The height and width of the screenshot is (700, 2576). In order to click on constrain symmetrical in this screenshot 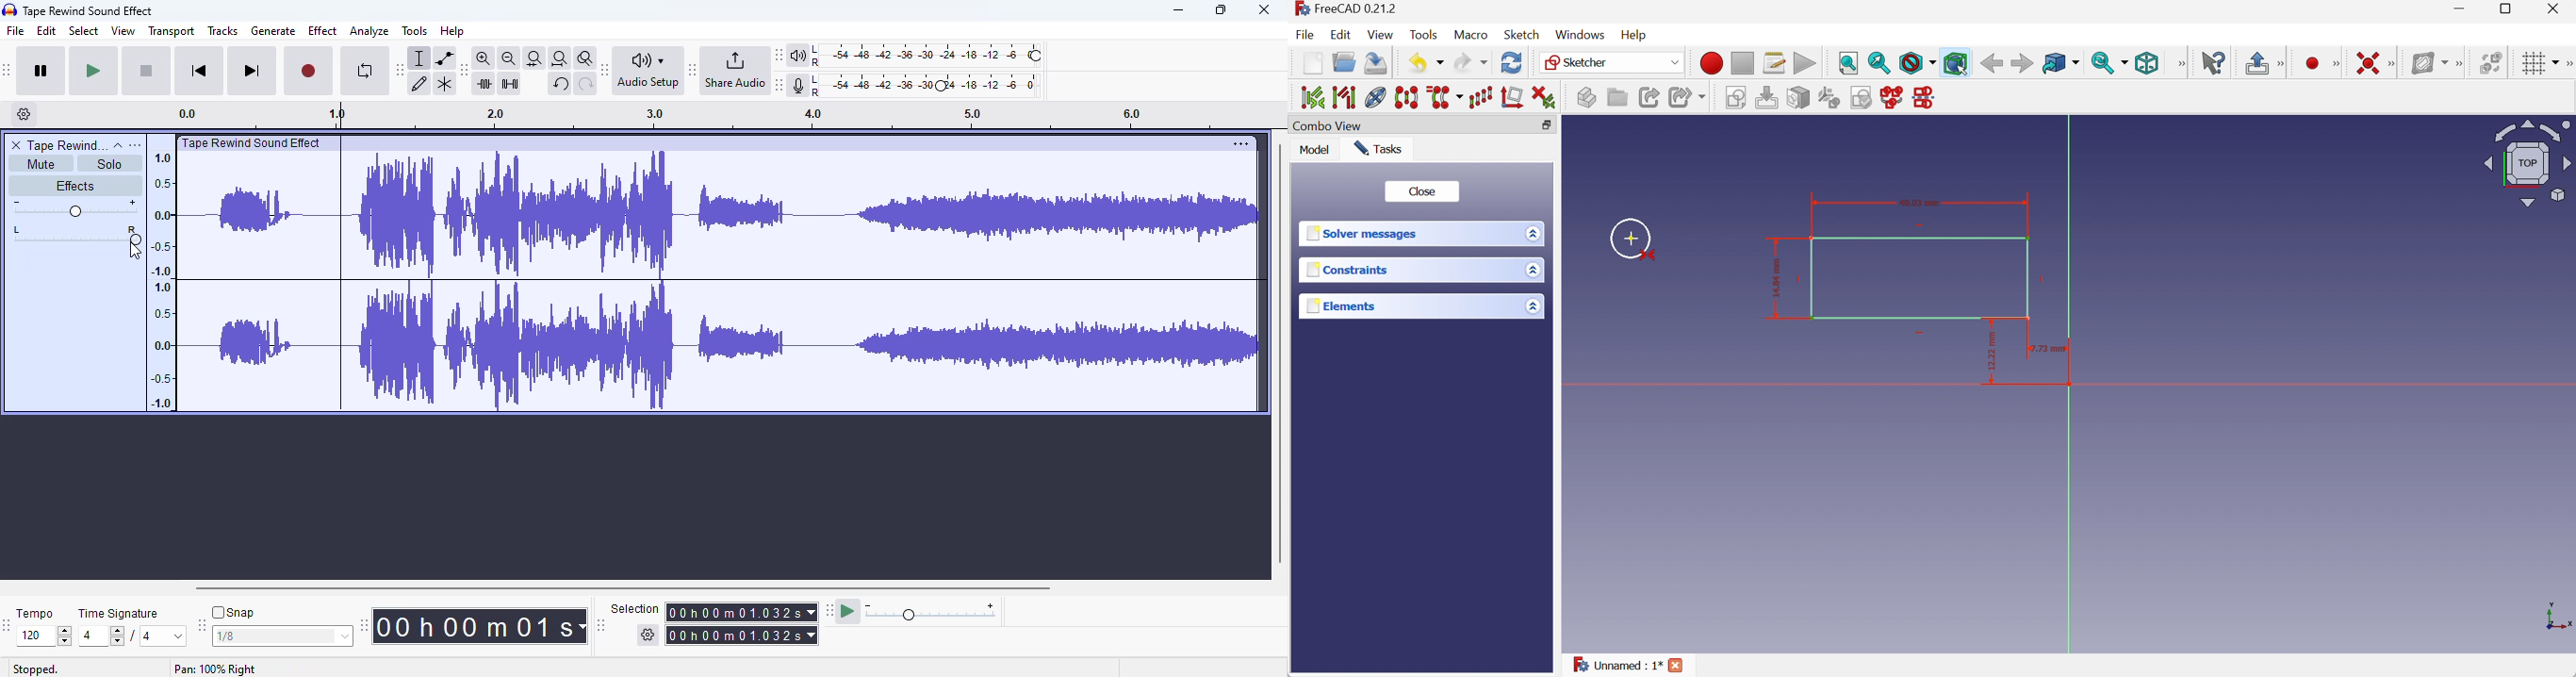, I will do `click(1649, 256)`.